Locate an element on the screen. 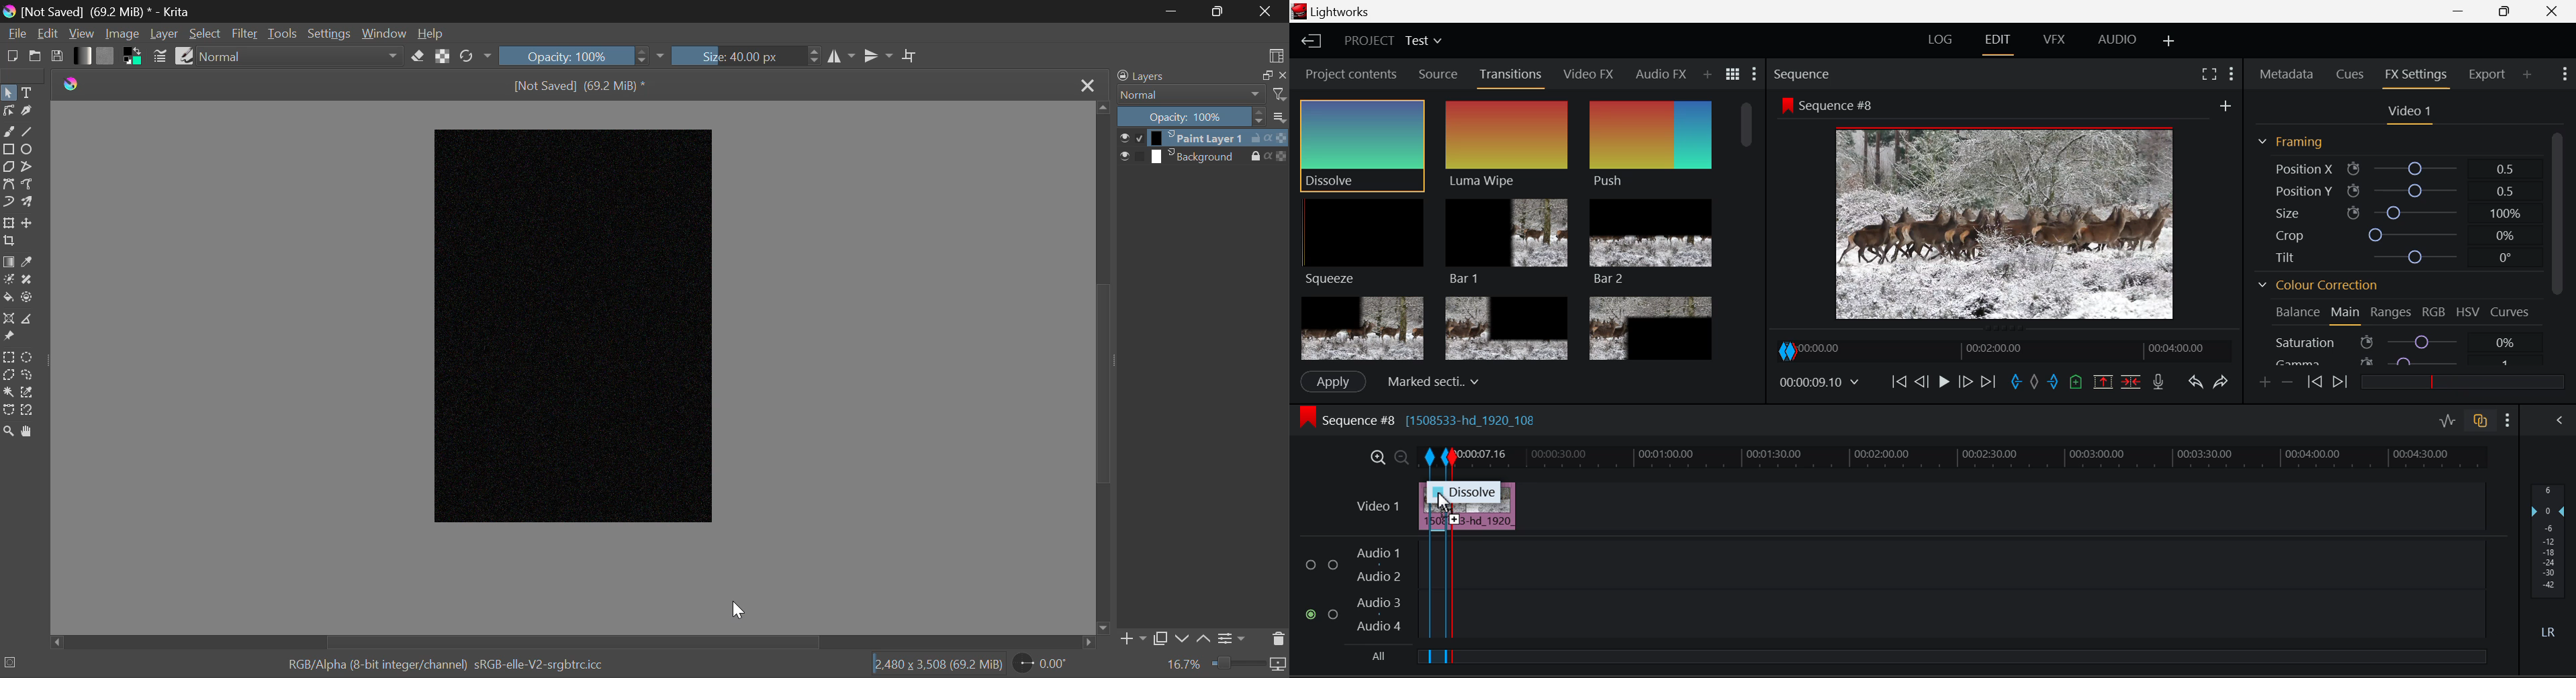  alpha is located at coordinates (1269, 138).